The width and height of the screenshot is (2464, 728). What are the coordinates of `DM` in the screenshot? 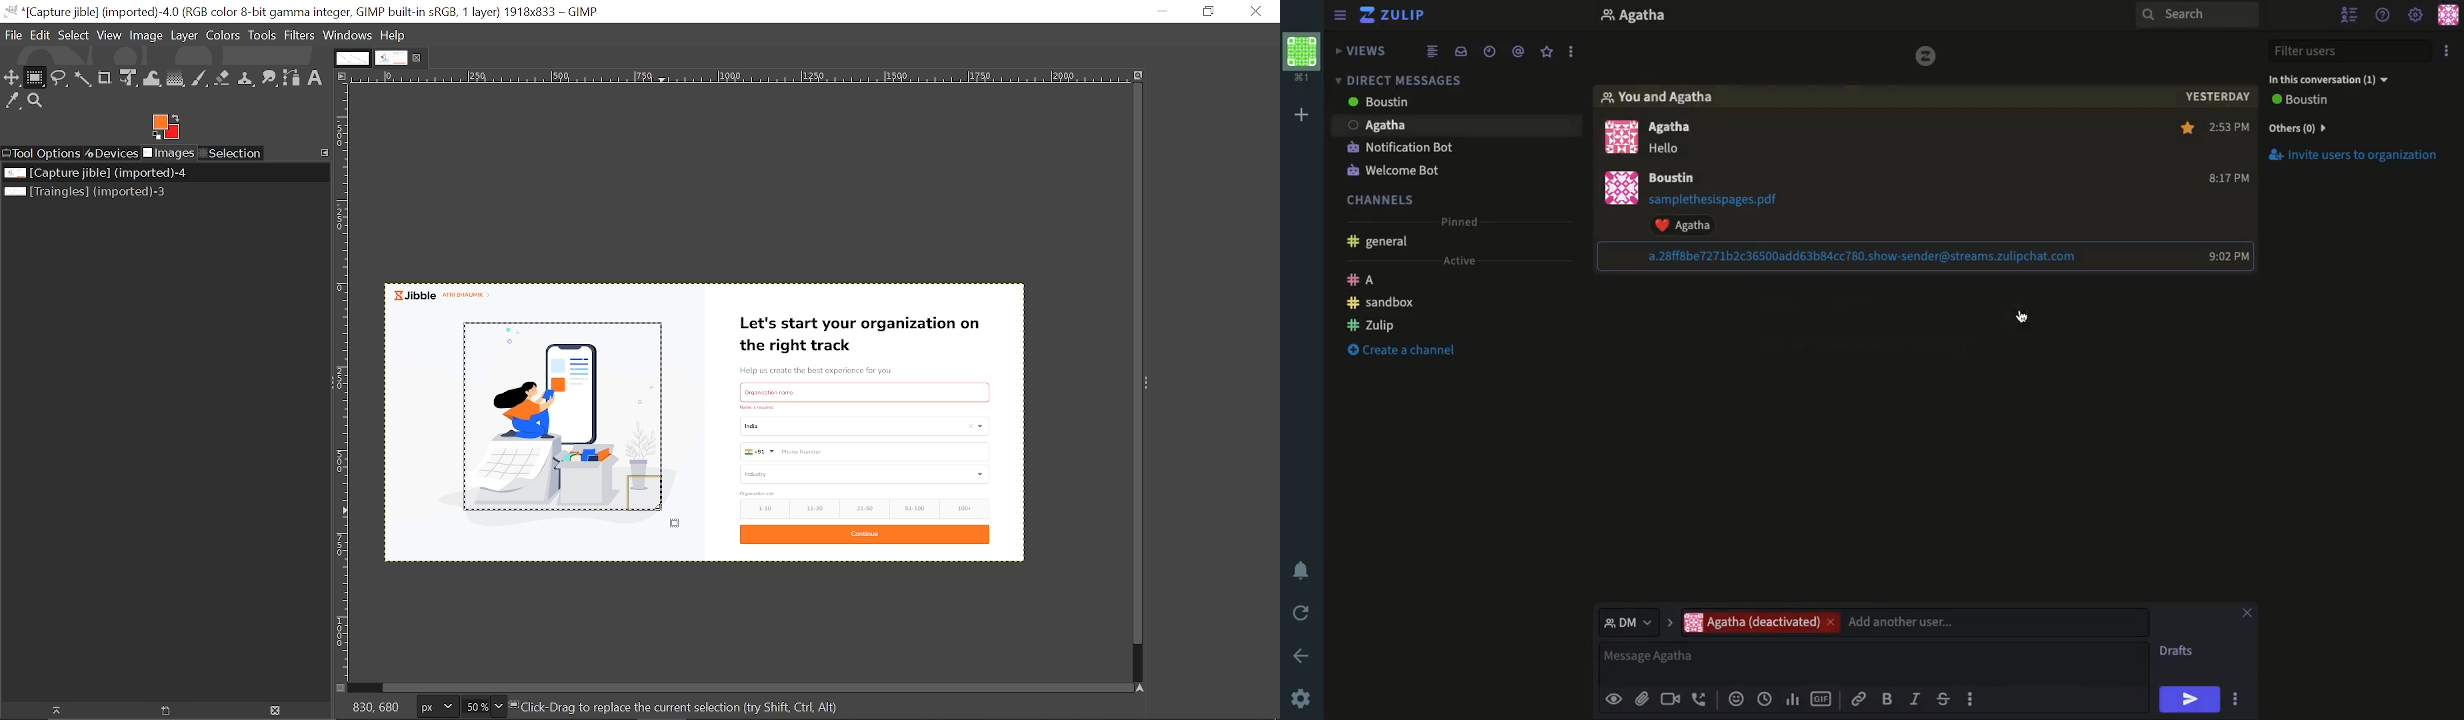 It's located at (1635, 621).